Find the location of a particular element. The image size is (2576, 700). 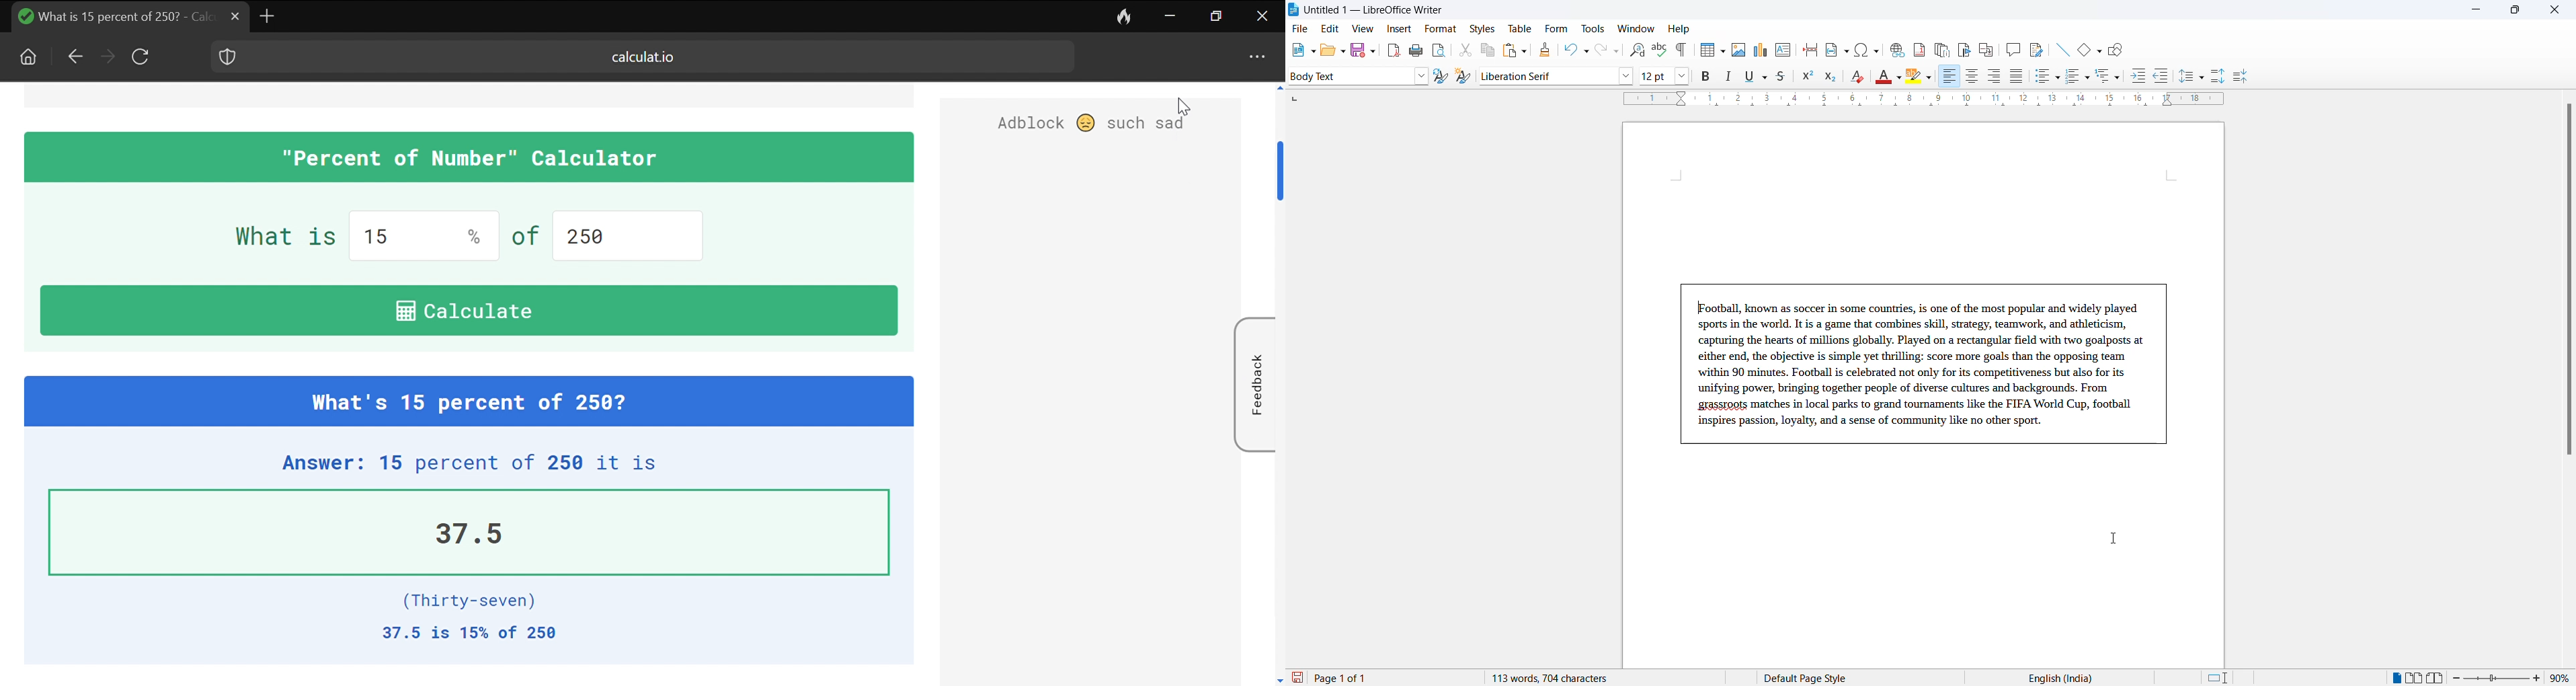

Go back is located at coordinates (73, 56).